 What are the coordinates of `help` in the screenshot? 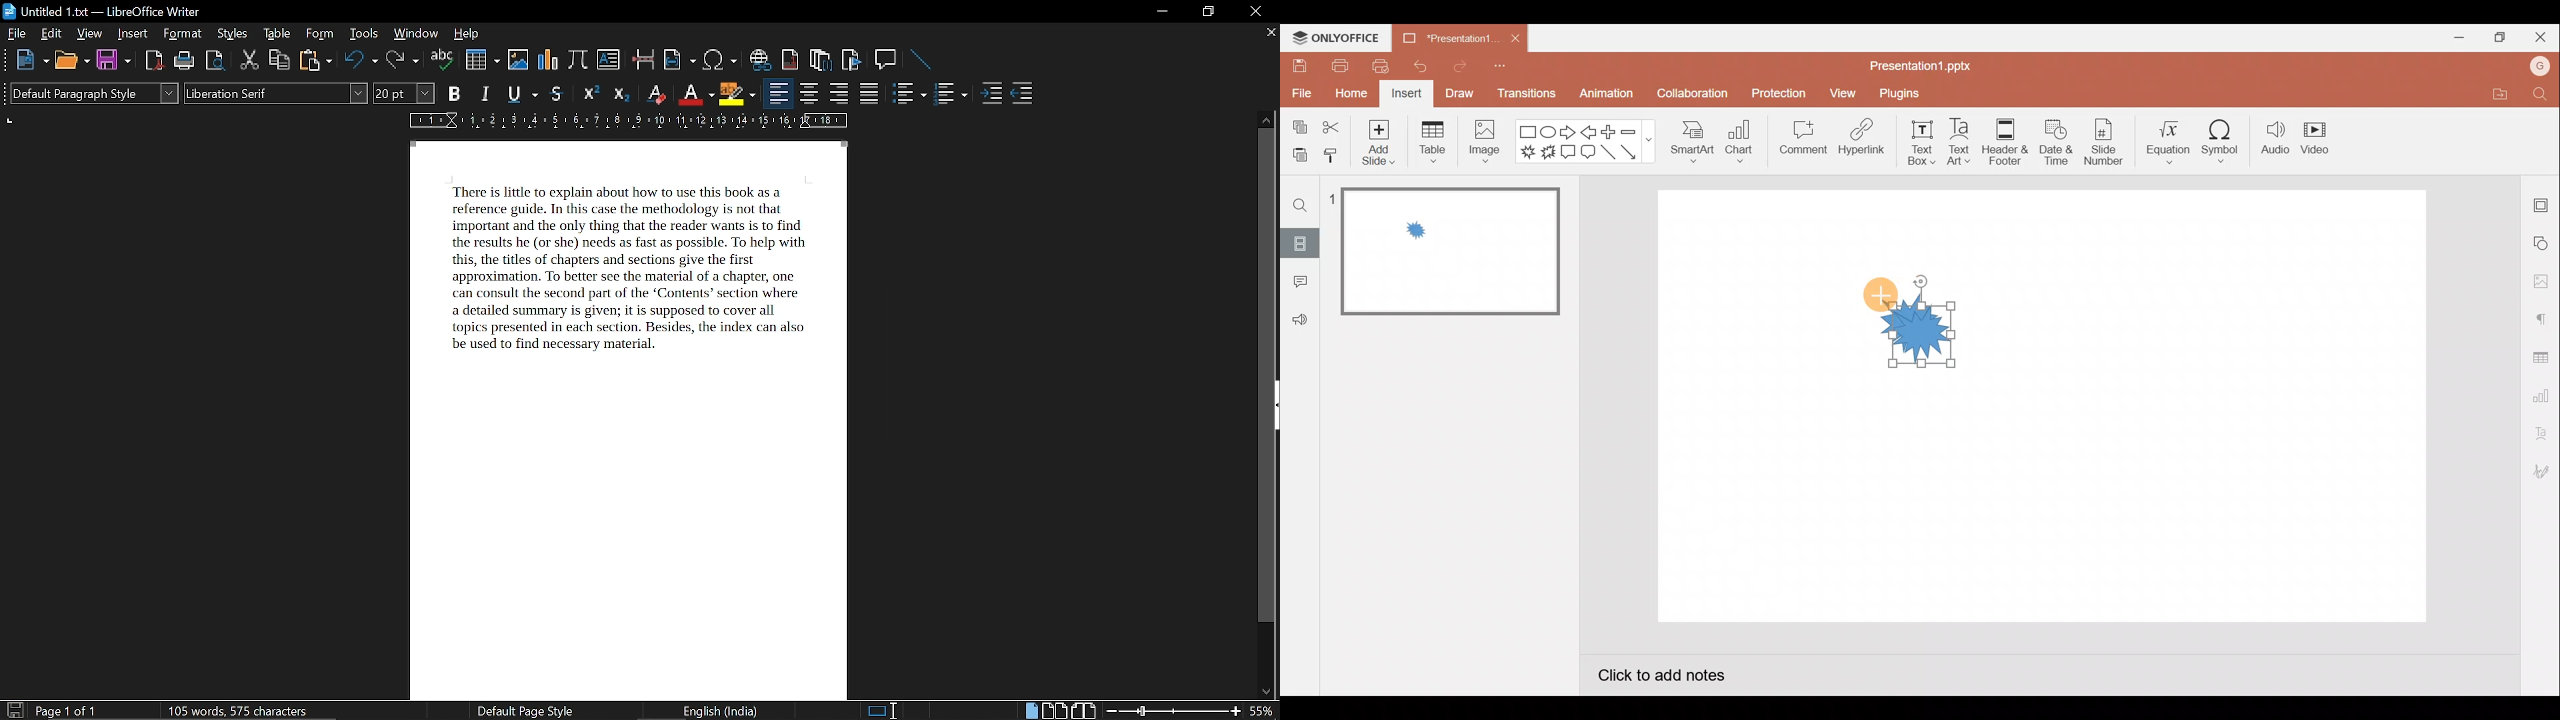 It's located at (470, 34).